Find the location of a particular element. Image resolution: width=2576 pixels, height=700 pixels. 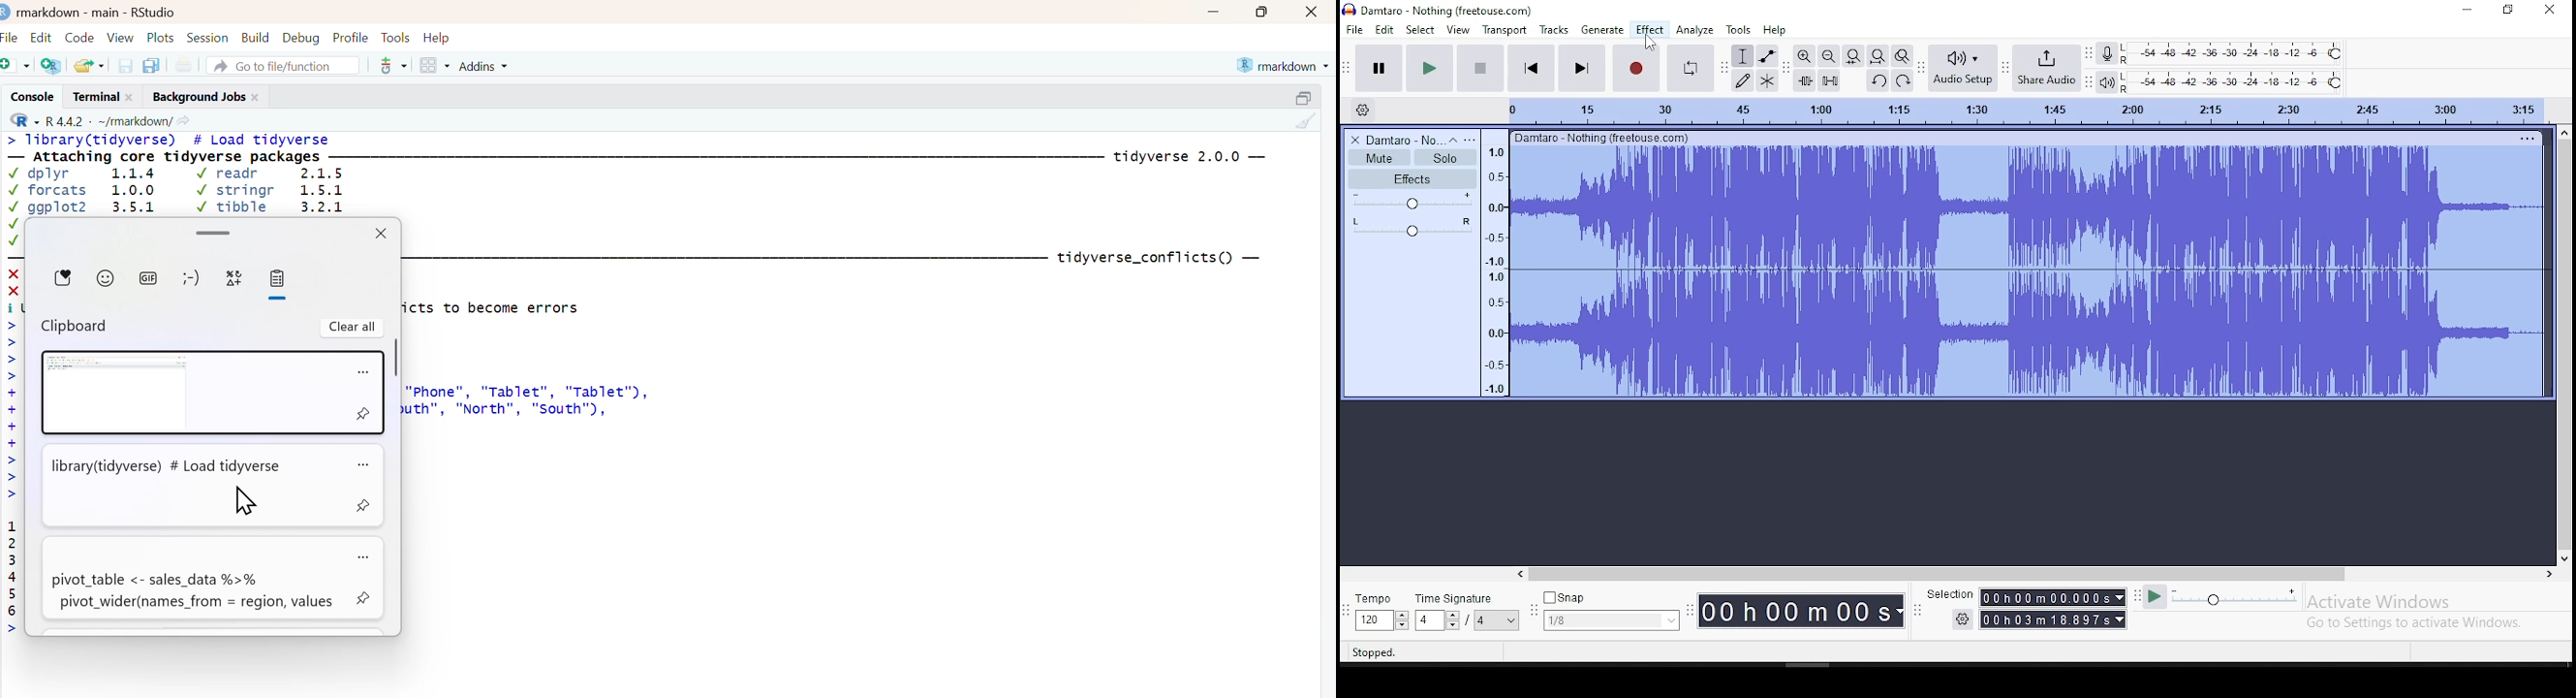

Terminal is located at coordinates (92, 96).